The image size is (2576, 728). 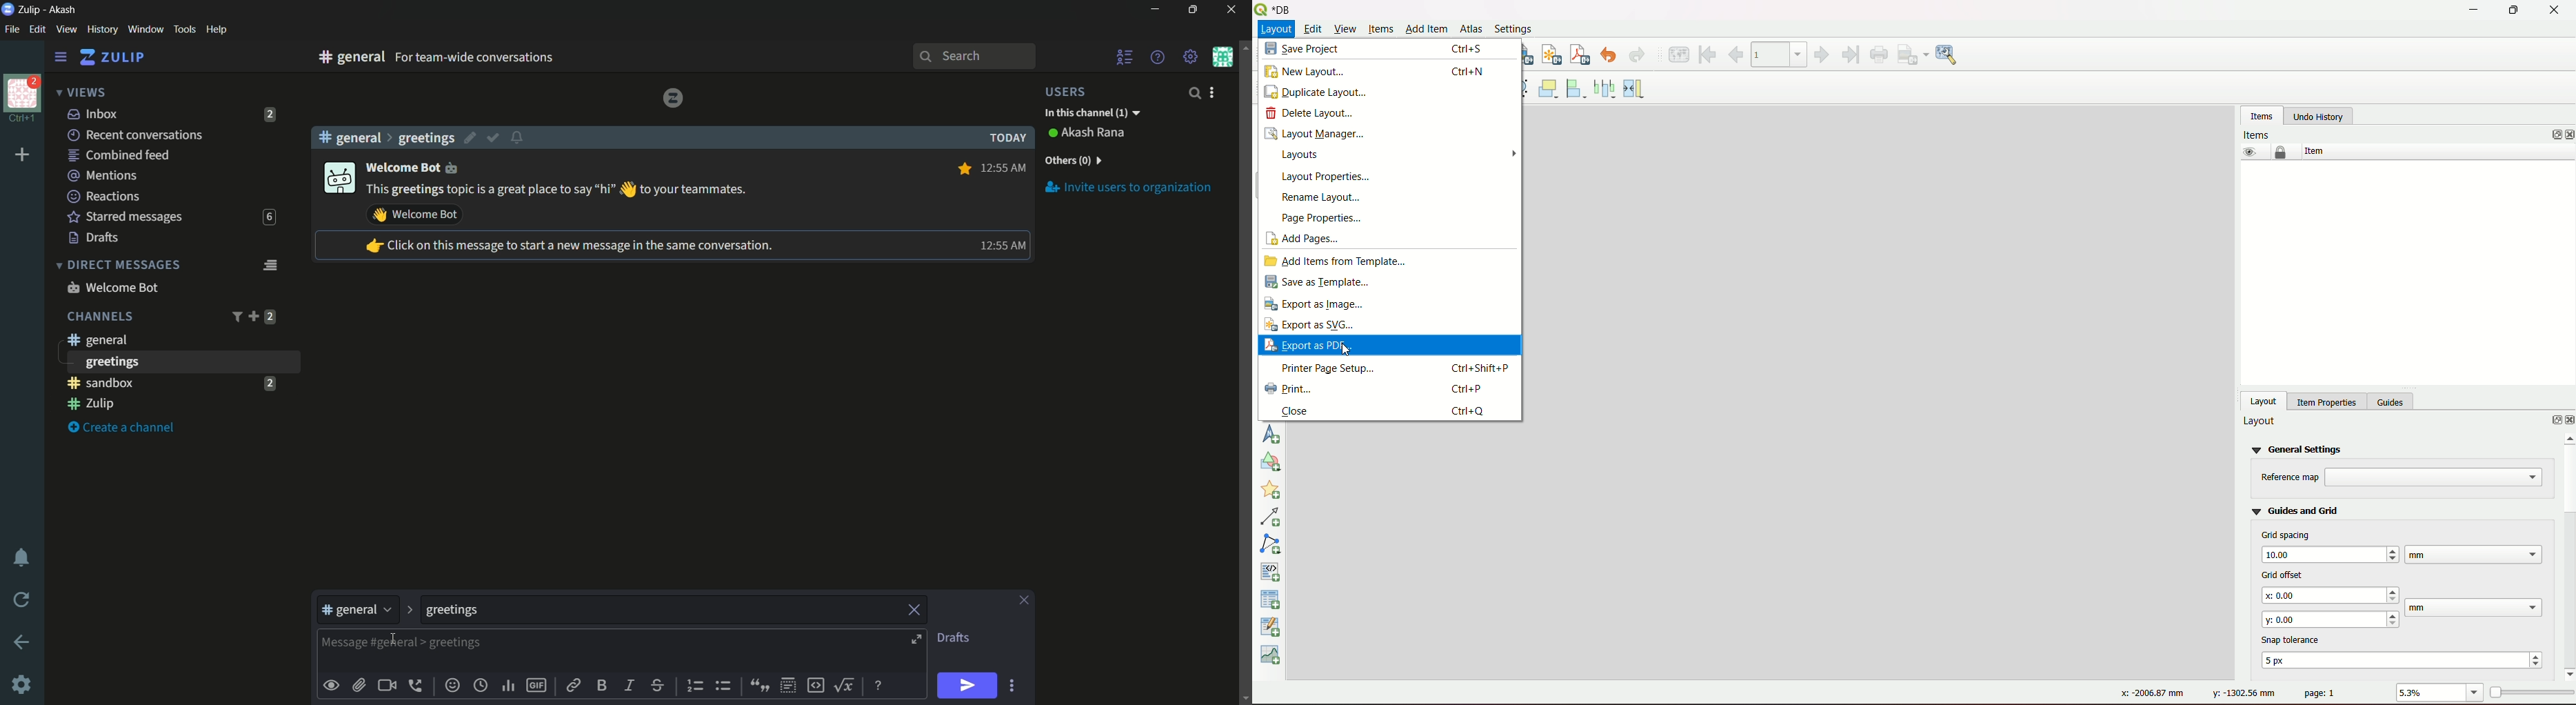 I want to click on maths, so click(x=847, y=685).